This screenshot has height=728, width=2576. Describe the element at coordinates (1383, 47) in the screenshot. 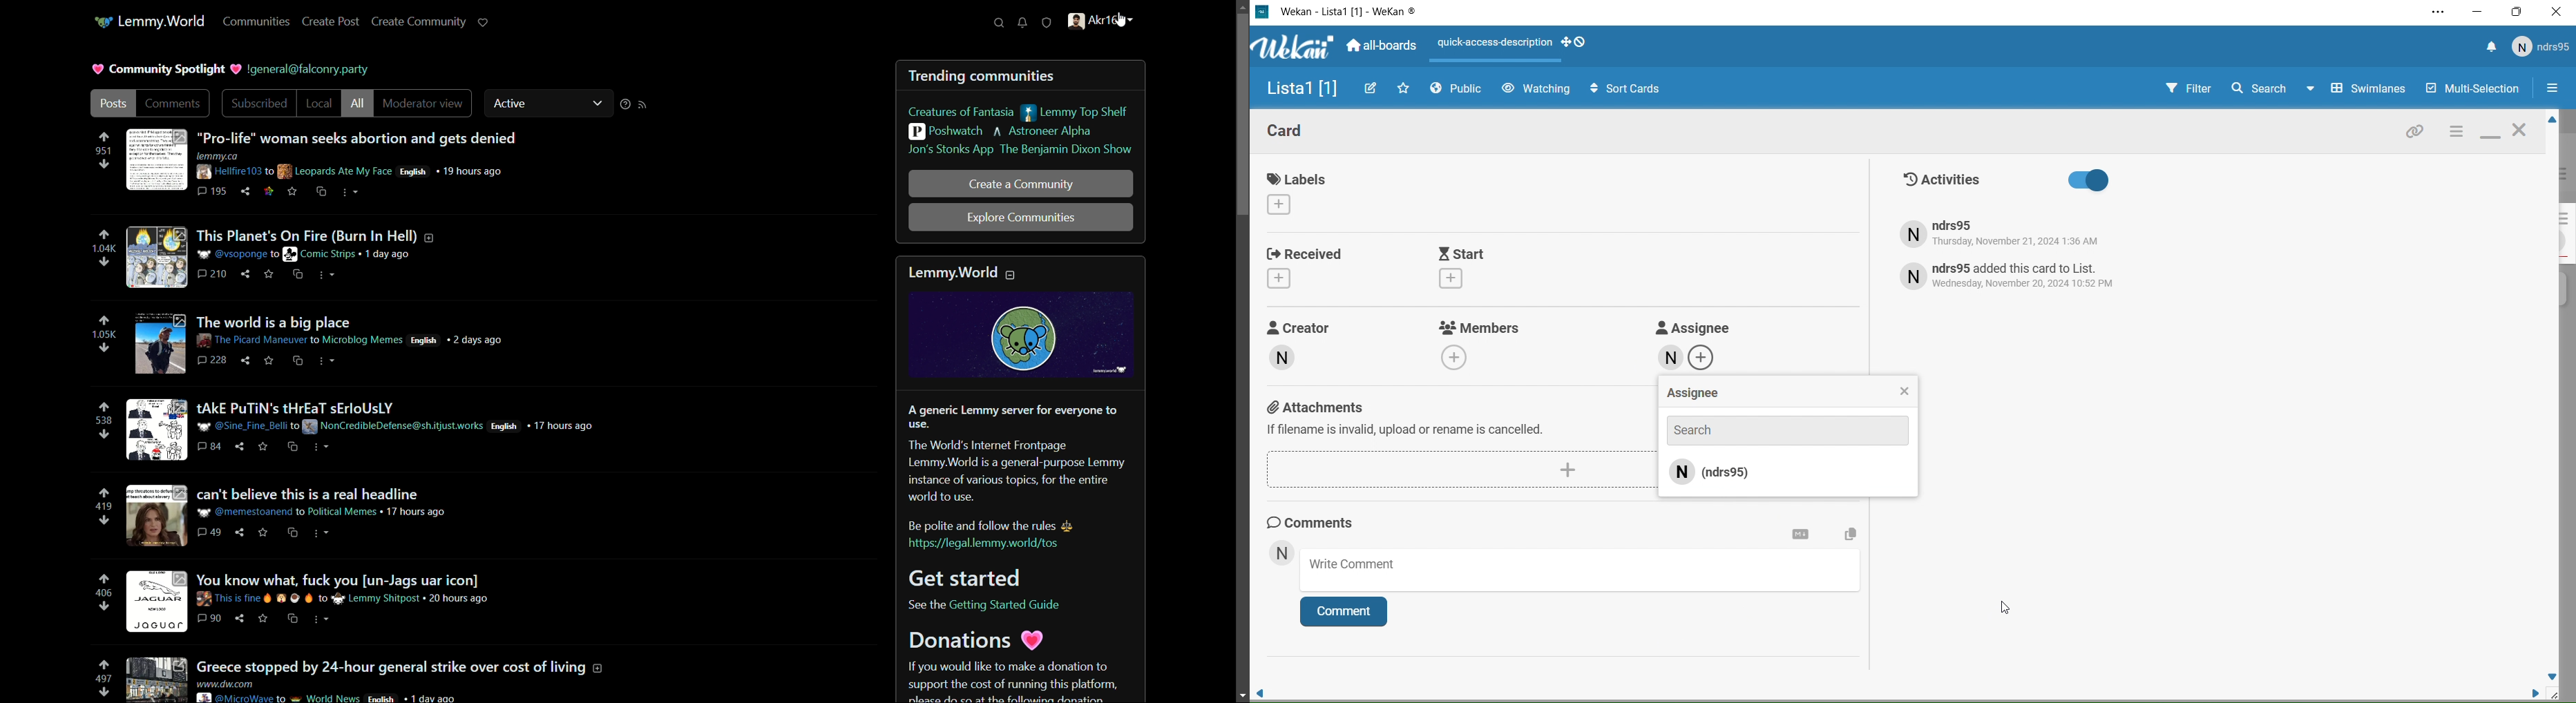

I see `All boards` at that location.